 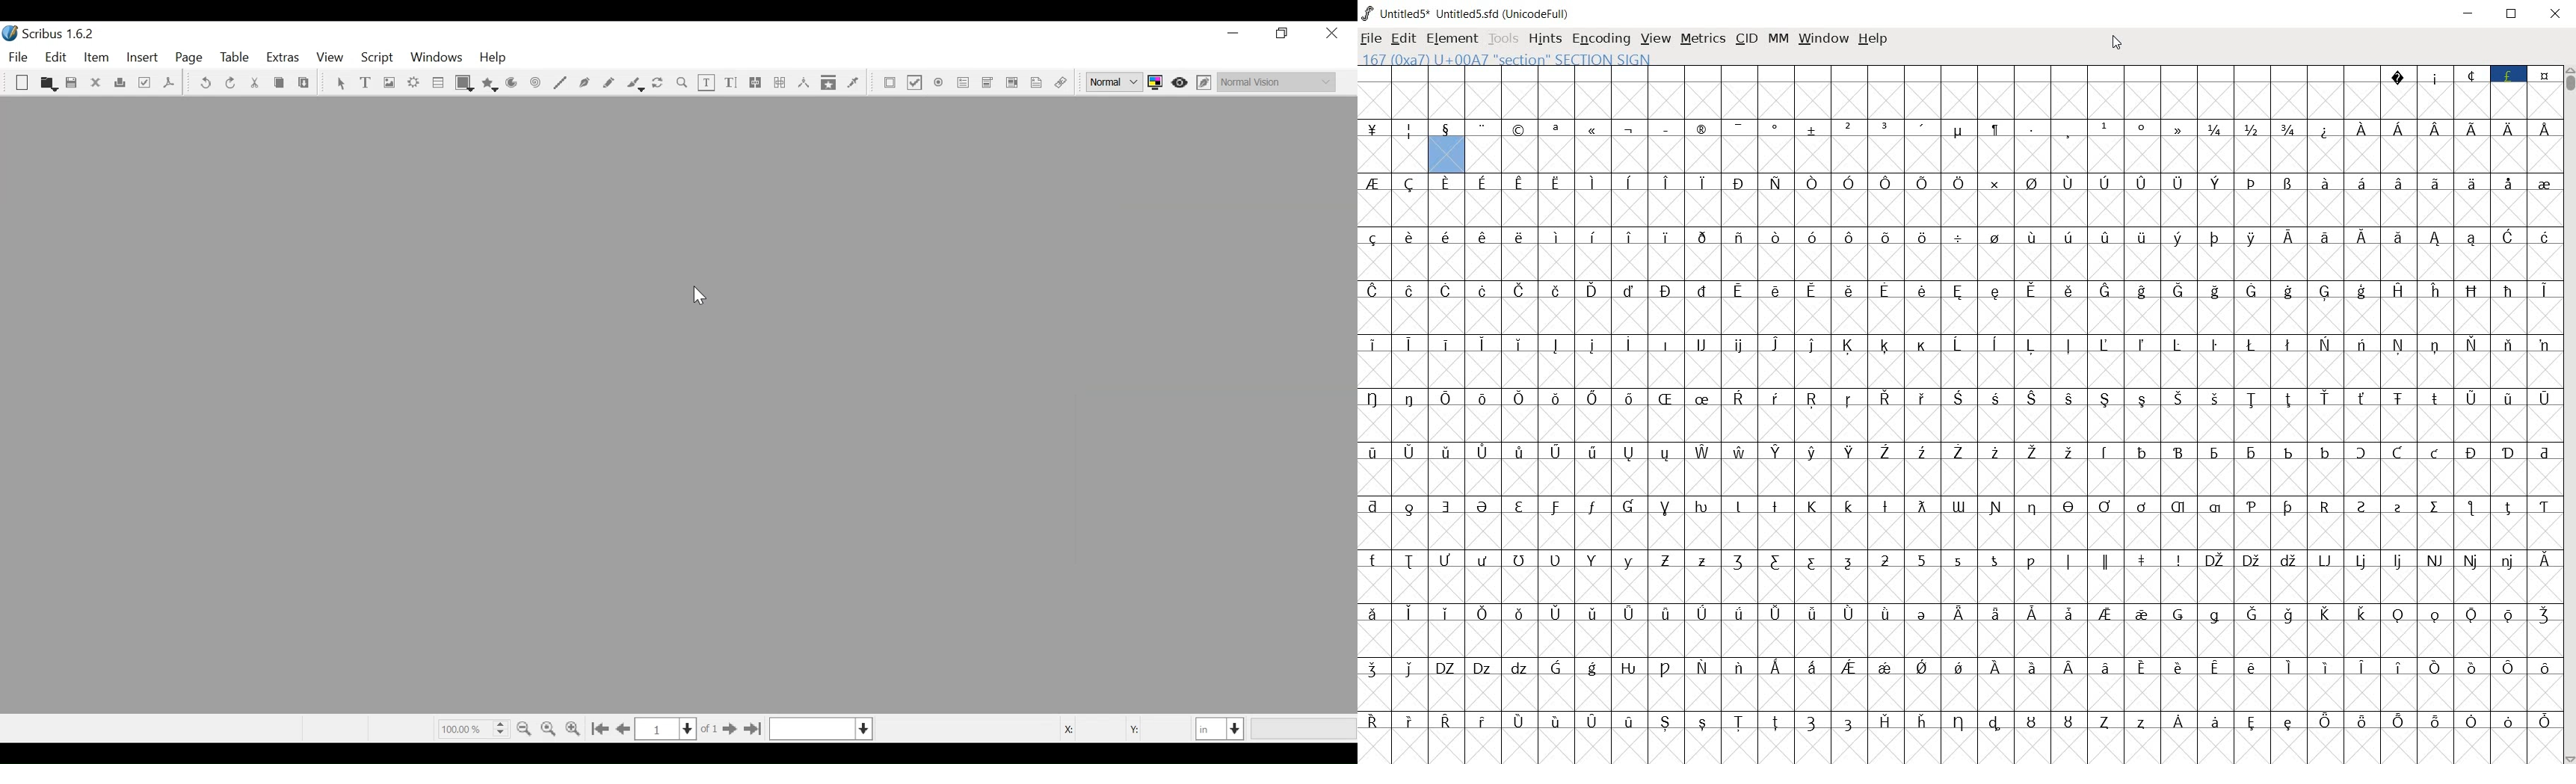 What do you see at coordinates (1704, 40) in the screenshot?
I see `METRICS` at bounding box center [1704, 40].